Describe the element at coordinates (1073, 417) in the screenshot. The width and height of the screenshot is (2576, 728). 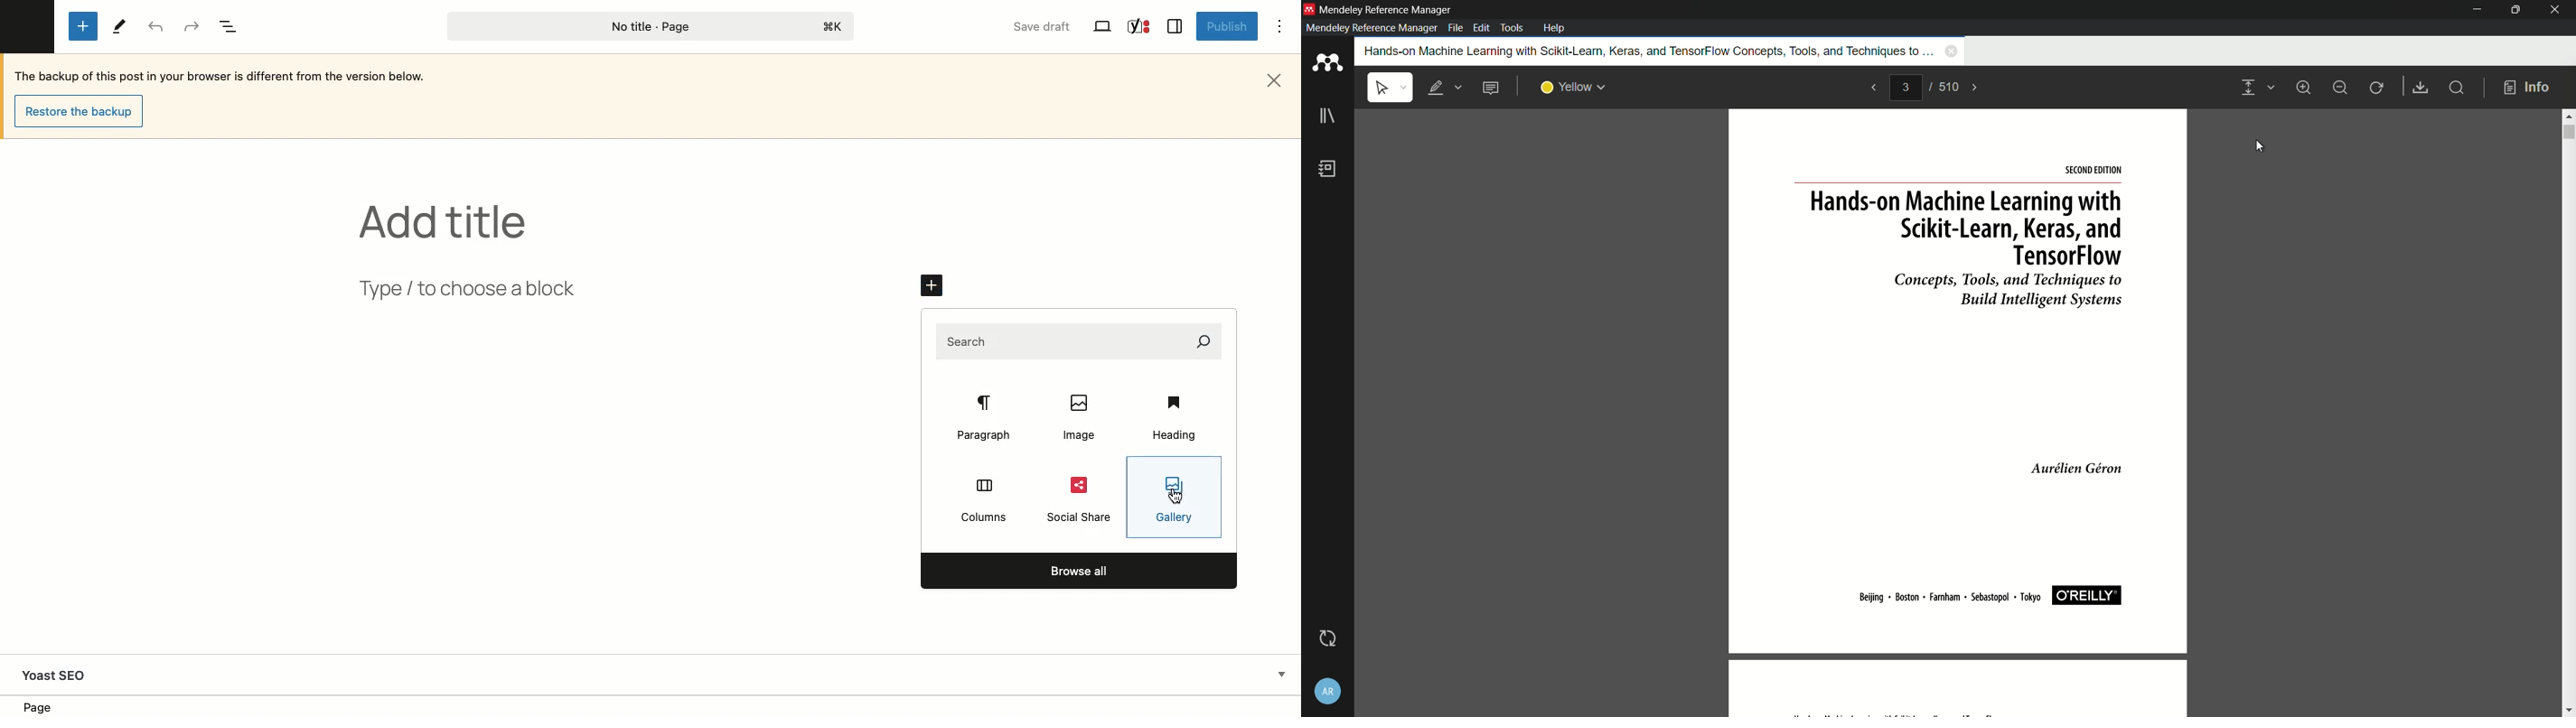
I see `Image` at that location.